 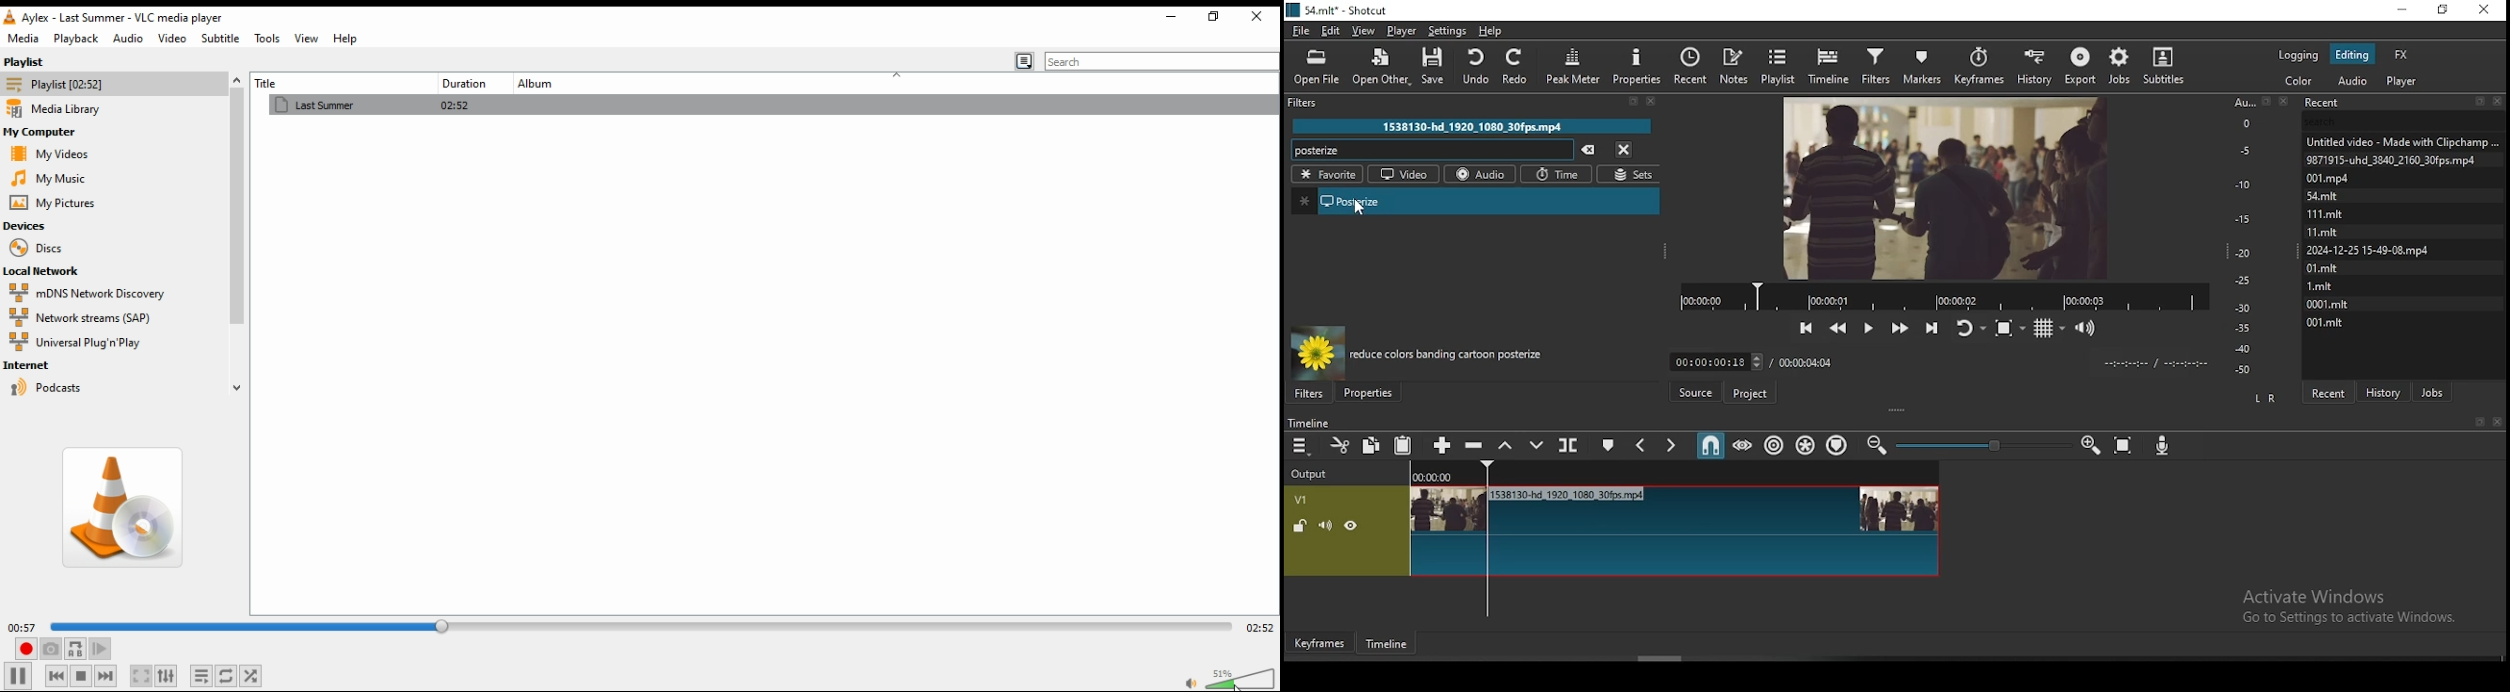 What do you see at coordinates (2402, 11) in the screenshot?
I see `minimize` at bounding box center [2402, 11].